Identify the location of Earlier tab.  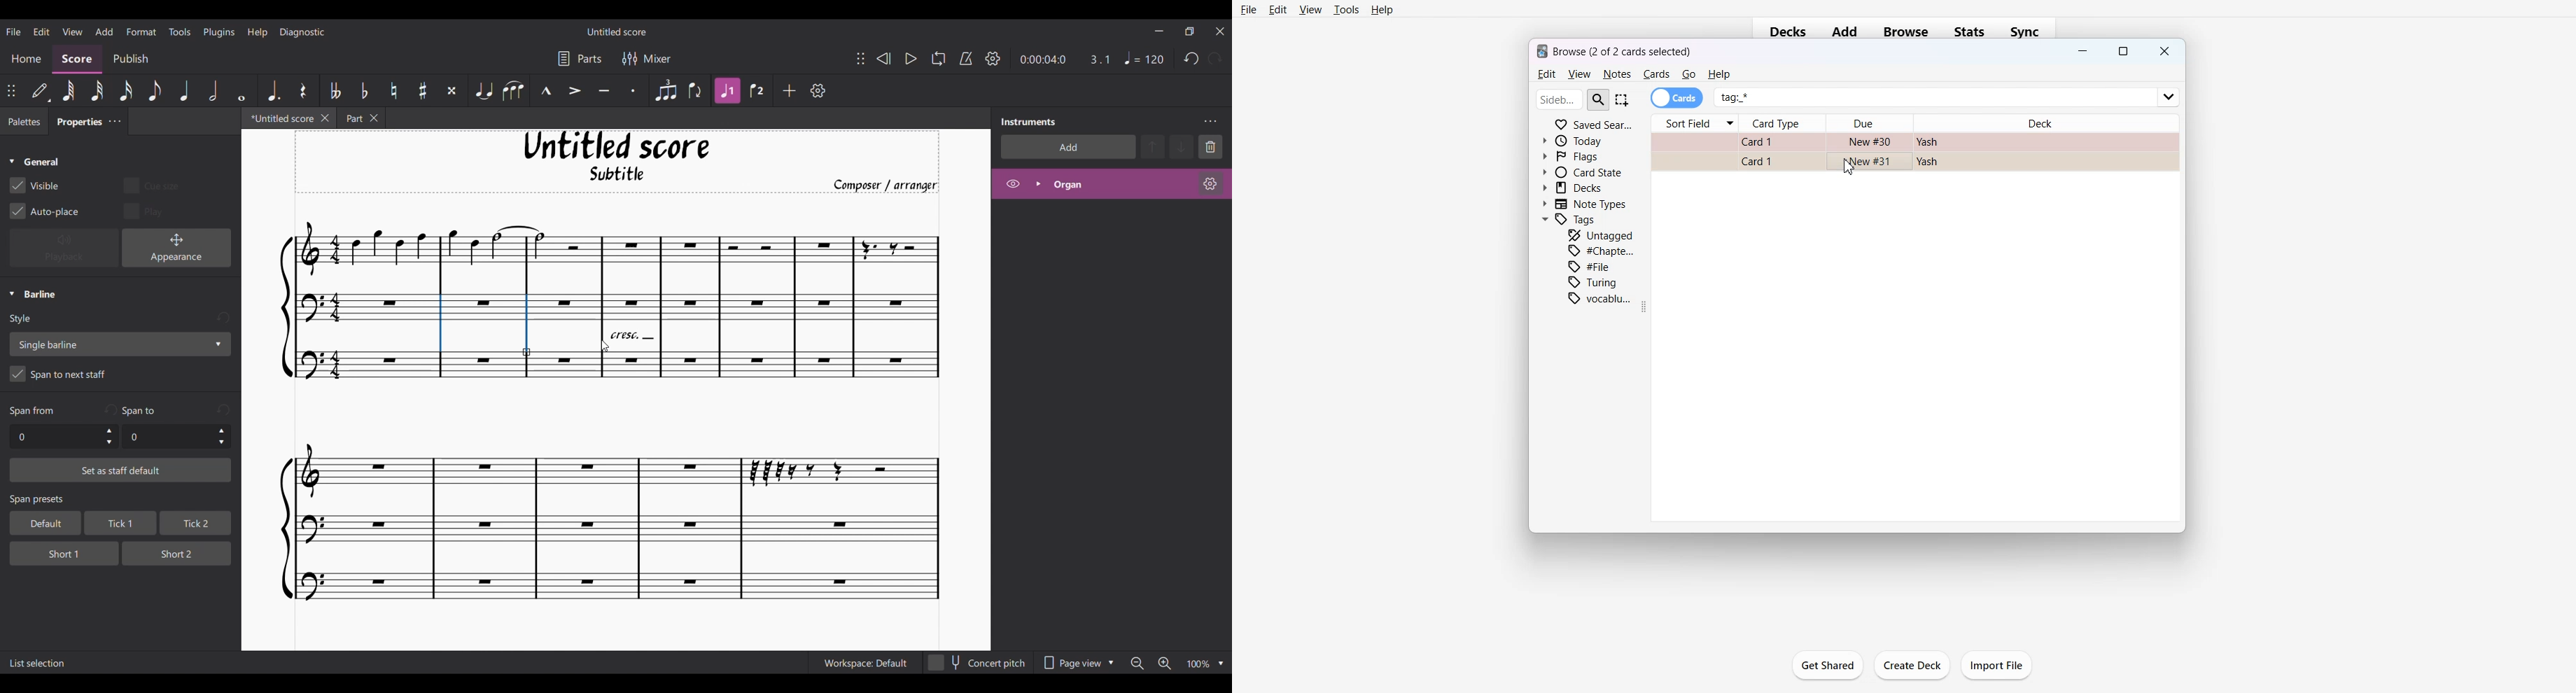
(361, 118).